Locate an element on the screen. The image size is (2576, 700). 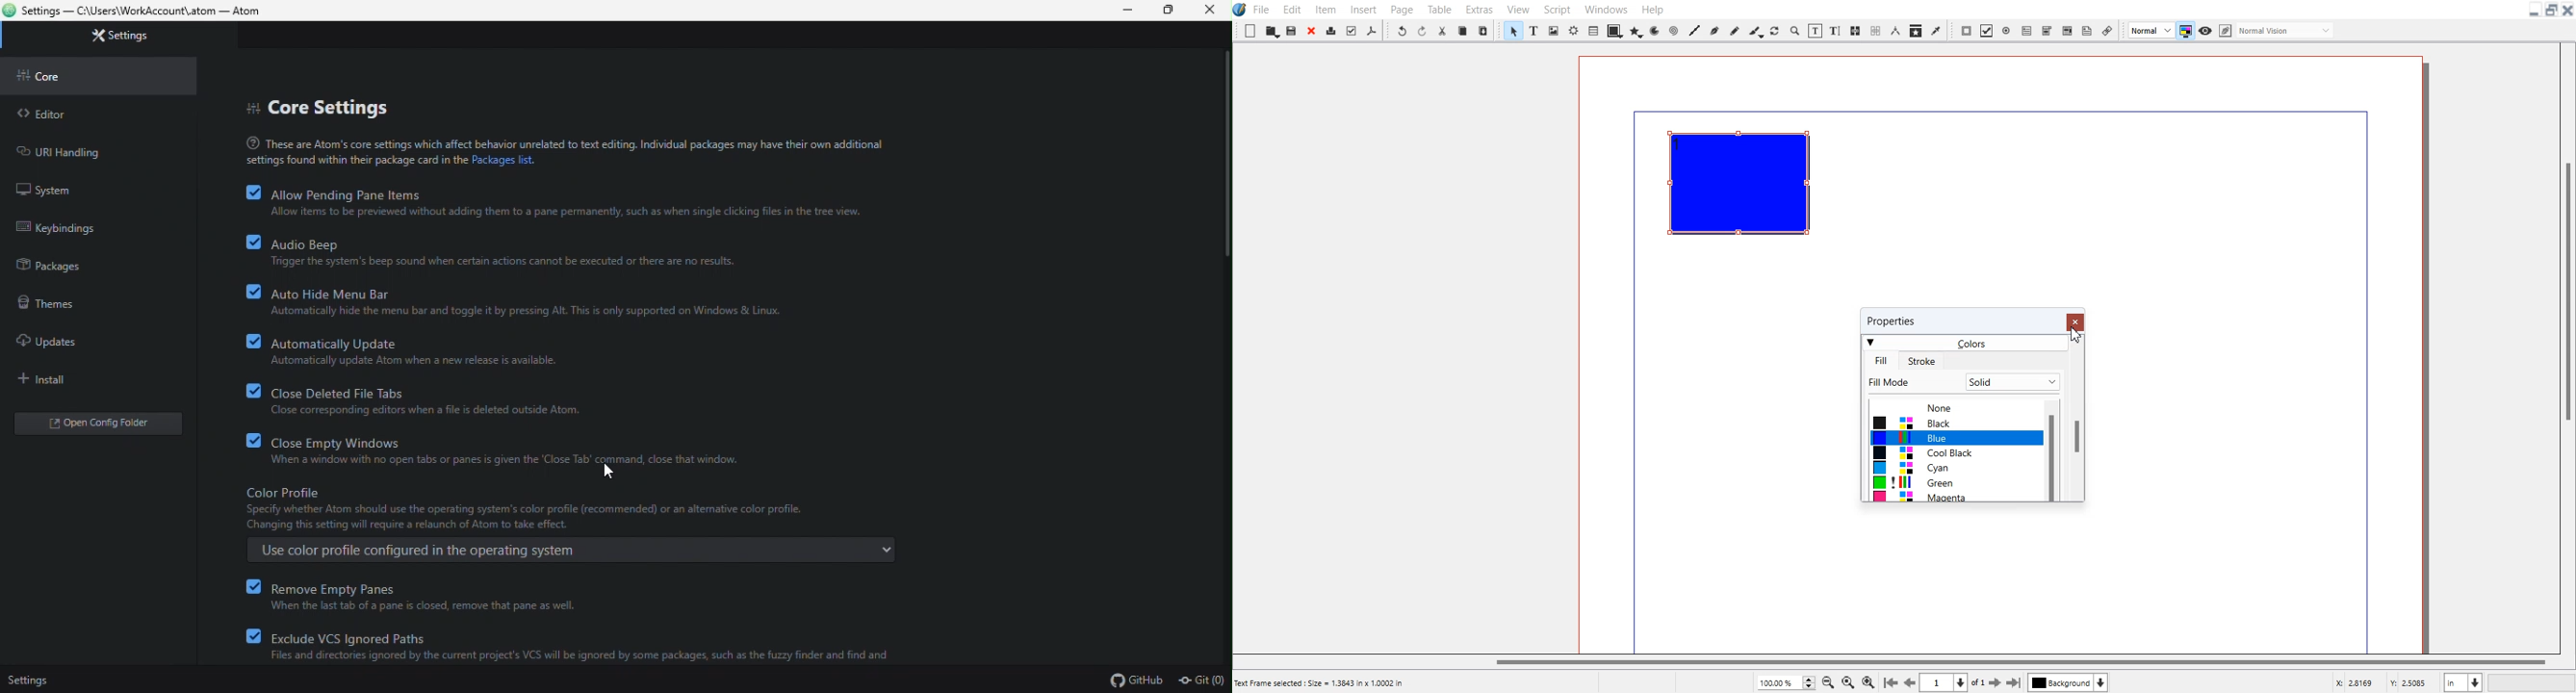
Toggler mode is located at coordinates (2185, 30).